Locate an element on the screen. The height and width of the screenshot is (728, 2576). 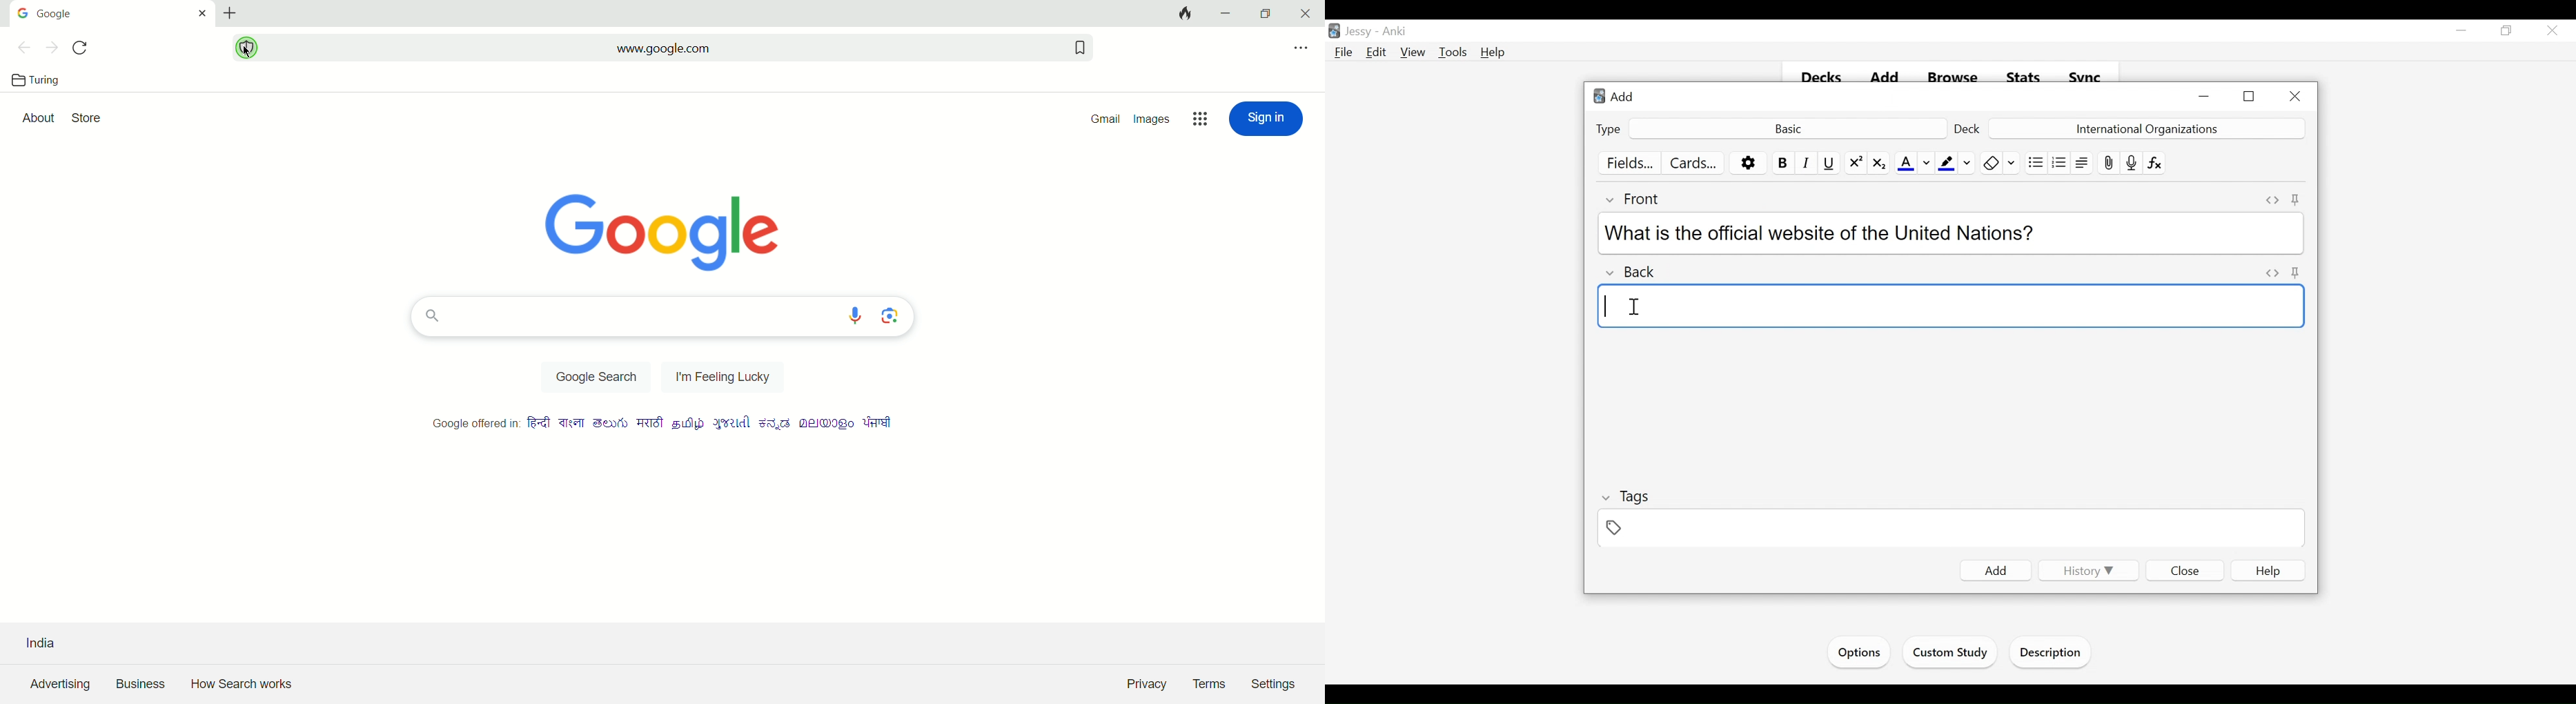
Clear formatting is located at coordinates (1989, 162).